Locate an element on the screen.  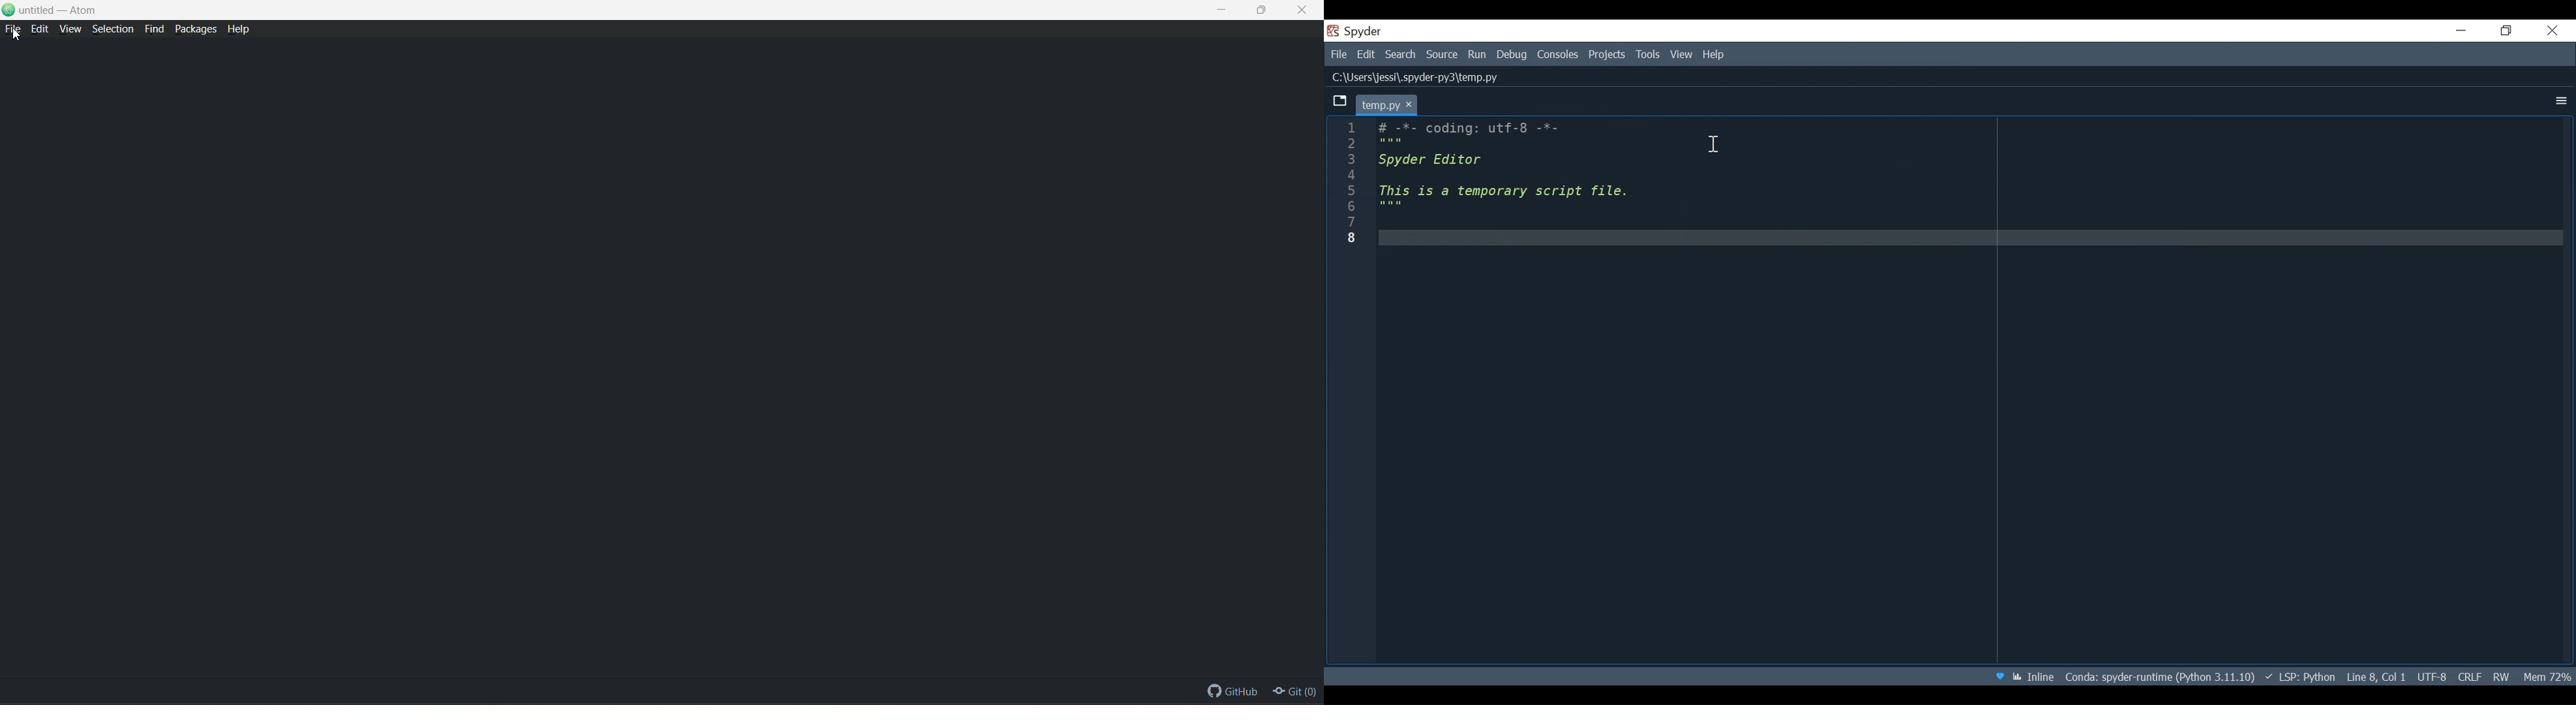
Conda: spyder-runtime (Python 3.11.10) is located at coordinates (2162, 678).